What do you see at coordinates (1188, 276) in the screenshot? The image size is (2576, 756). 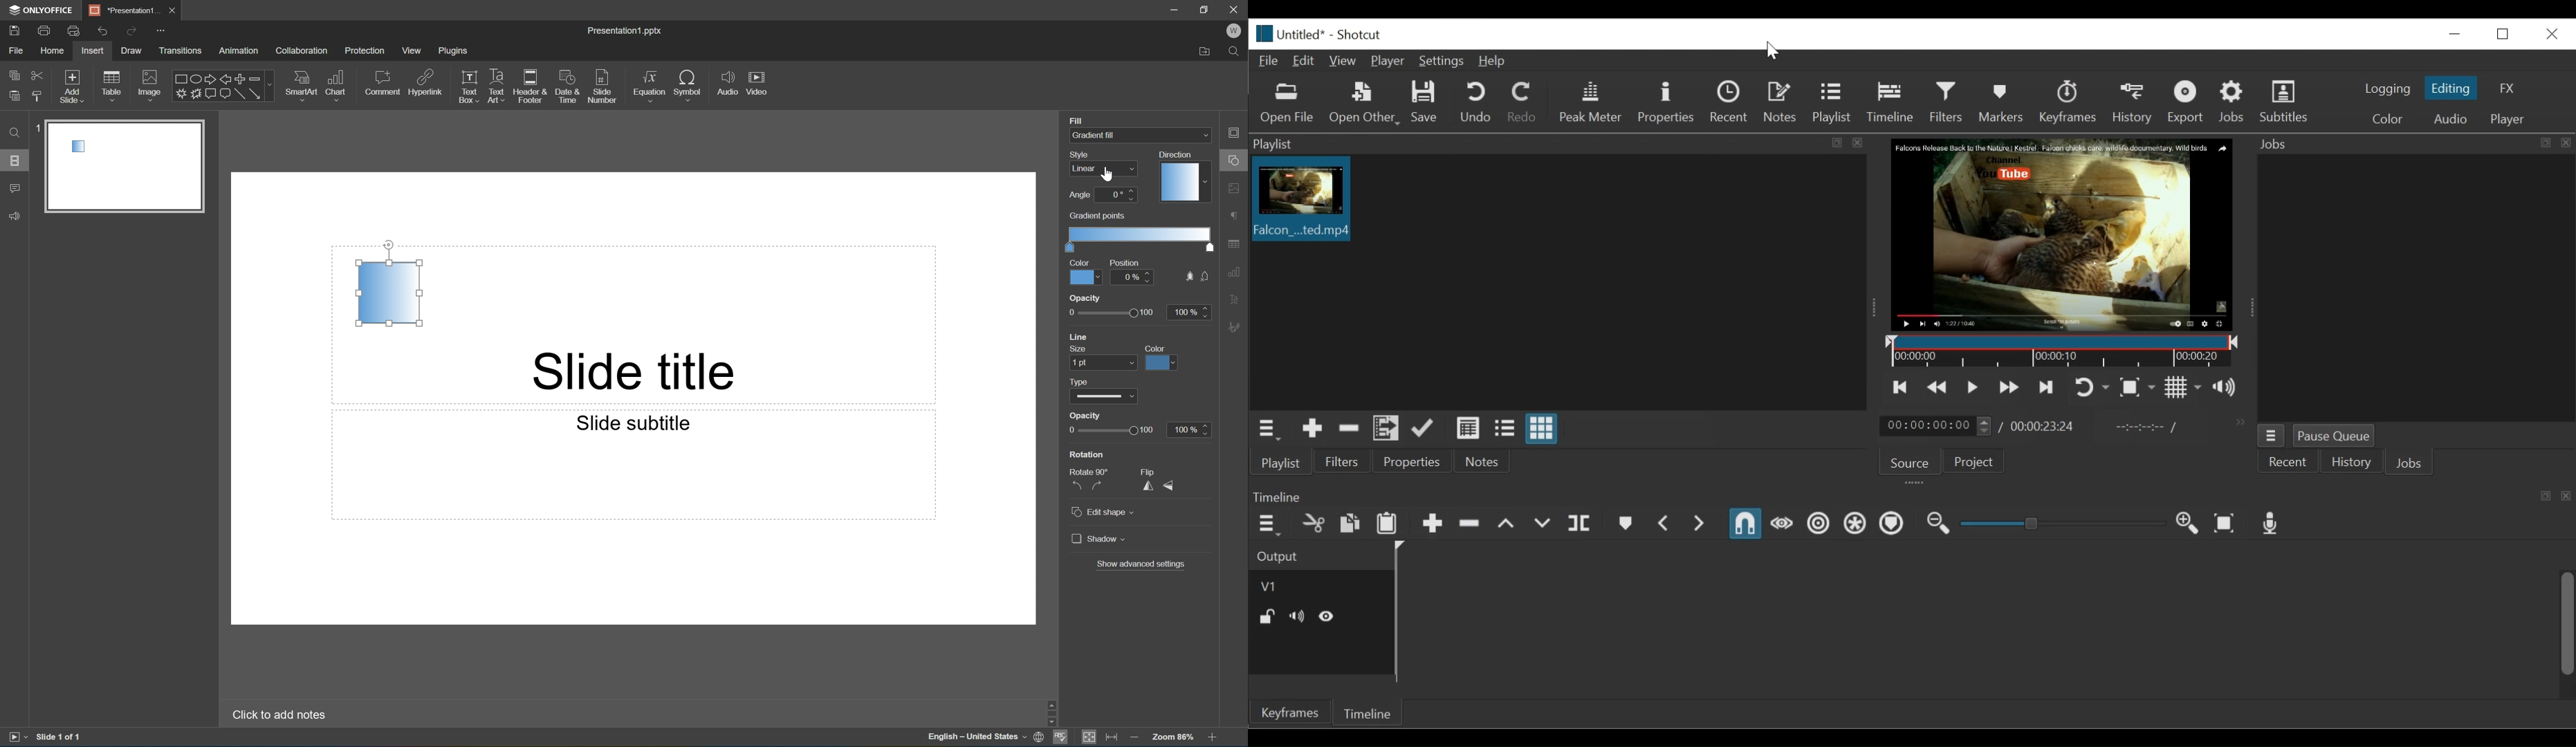 I see `` at bounding box center [1188, 276].